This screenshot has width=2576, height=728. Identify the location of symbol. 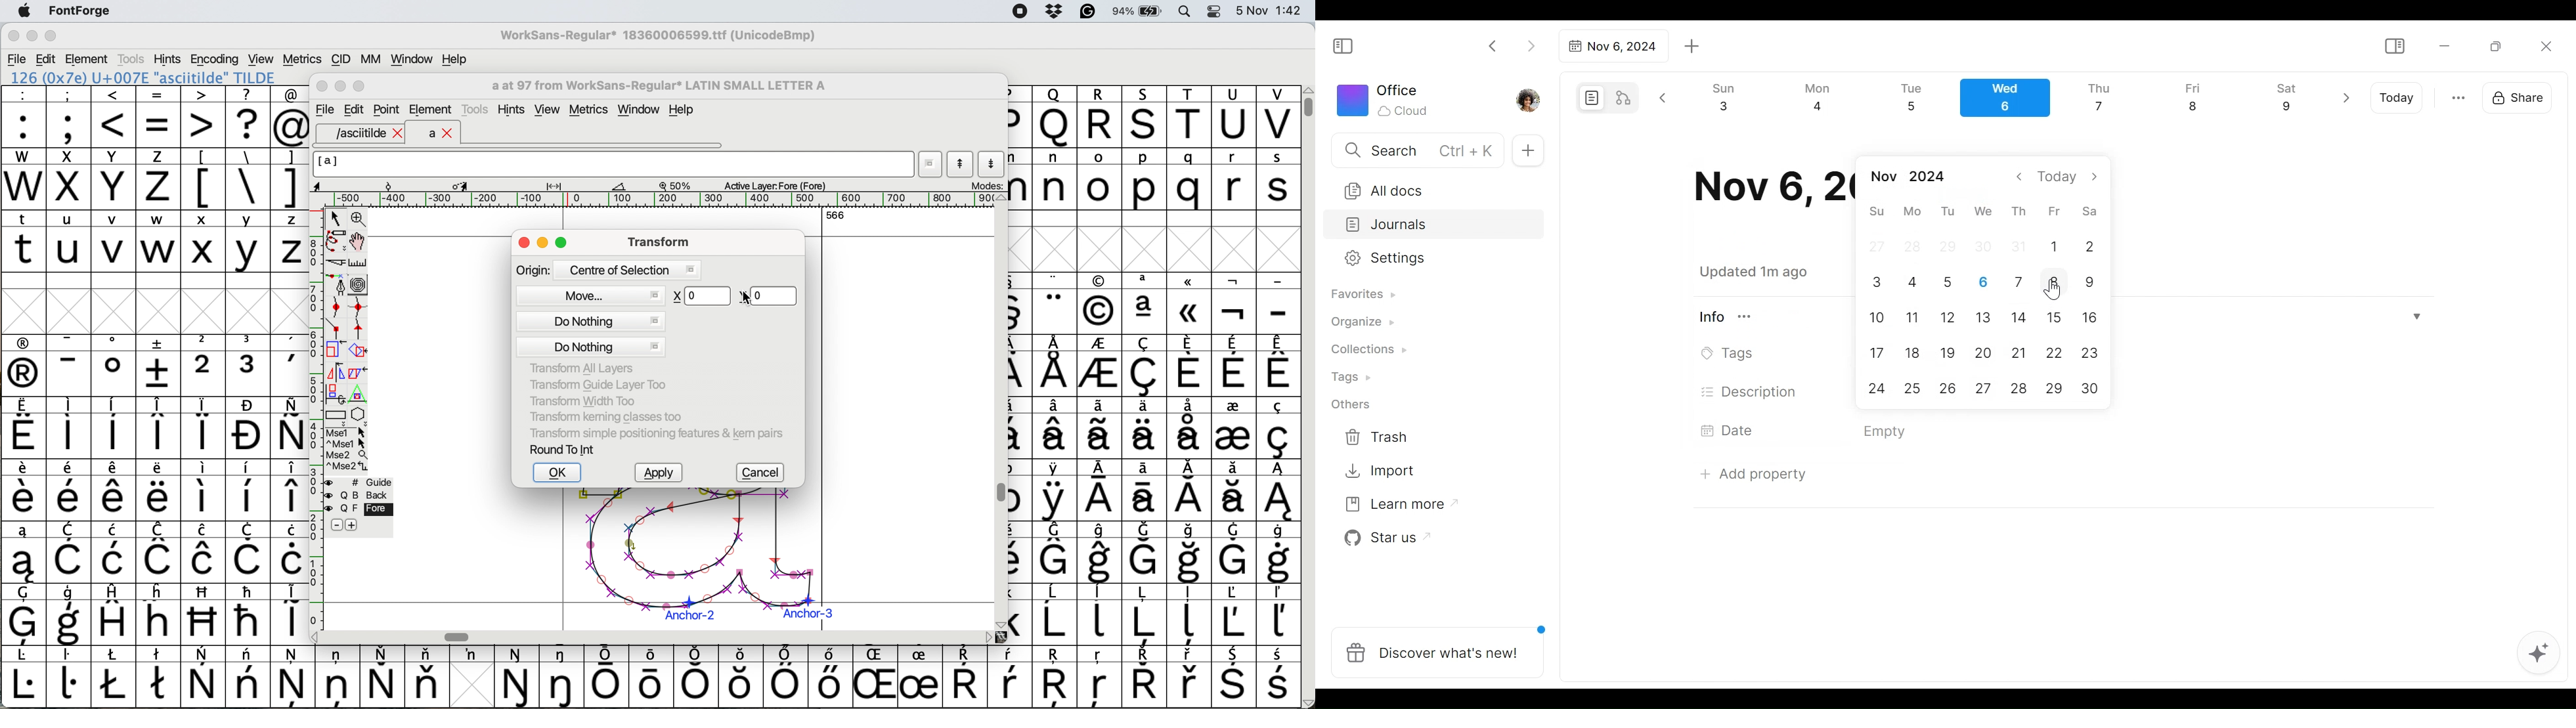
(68, 428).